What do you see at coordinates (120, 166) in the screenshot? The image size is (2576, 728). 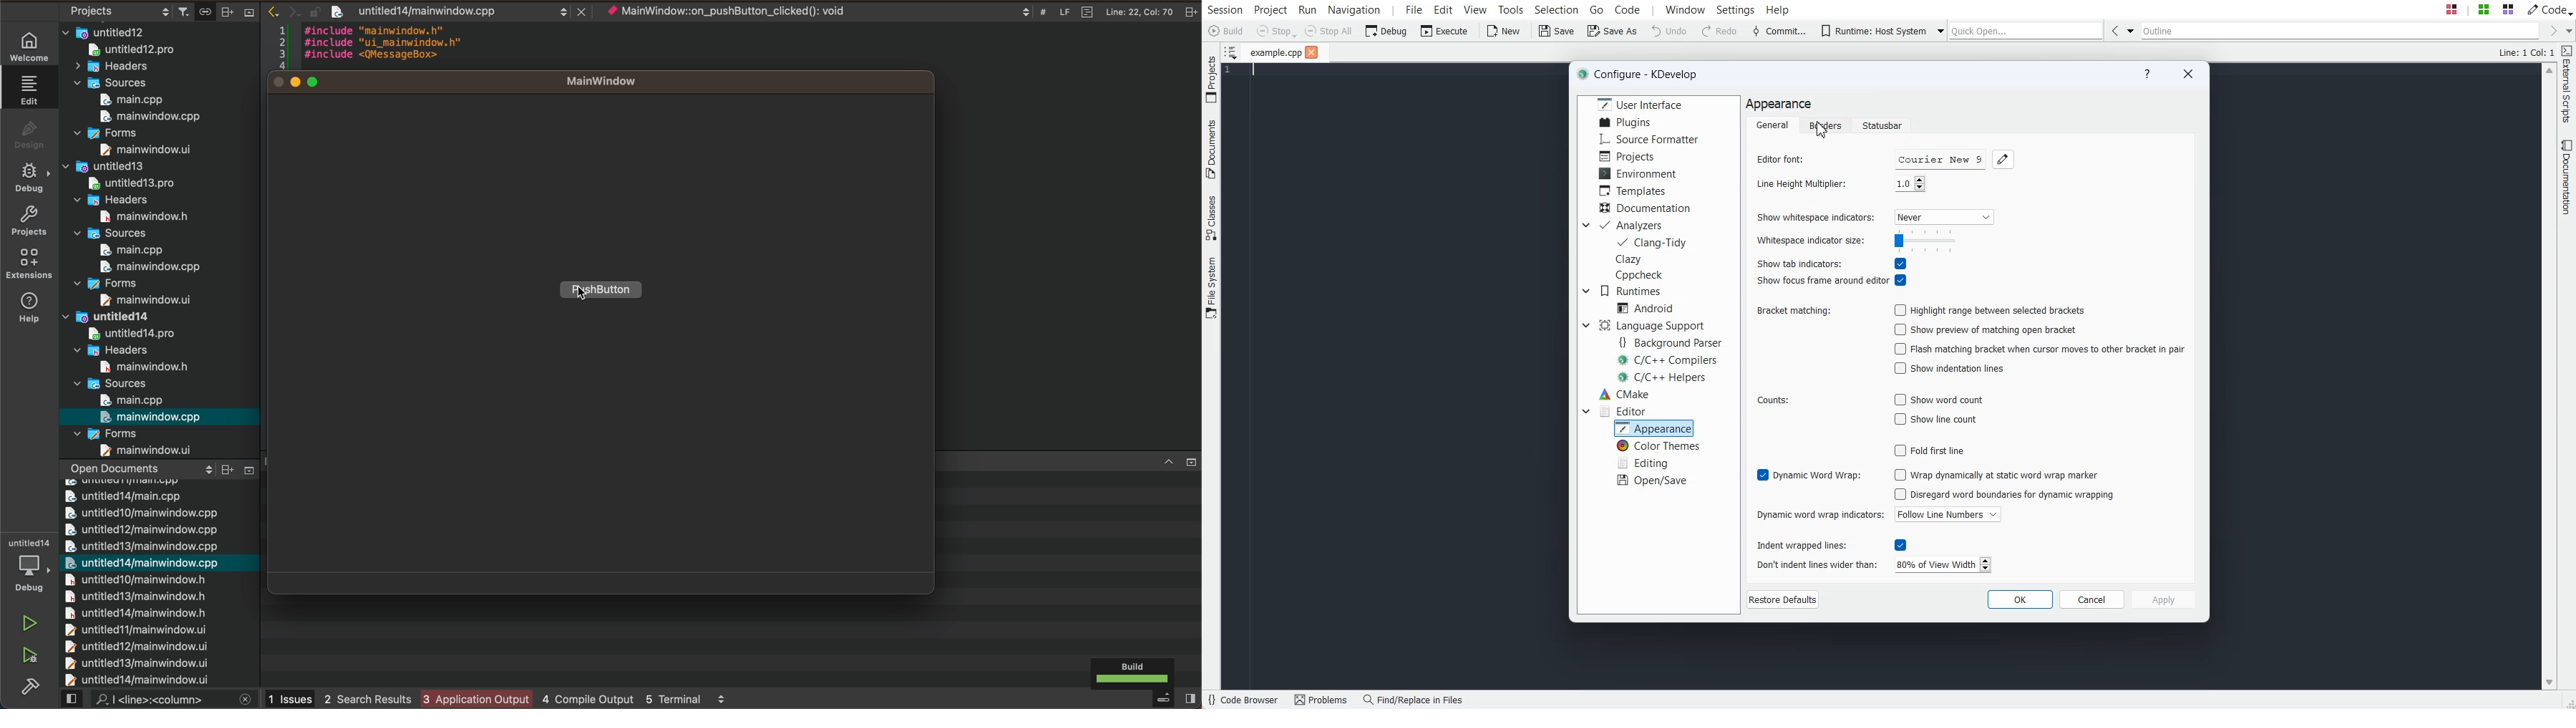 I see `untitled13` at bounding box center [120, 166].